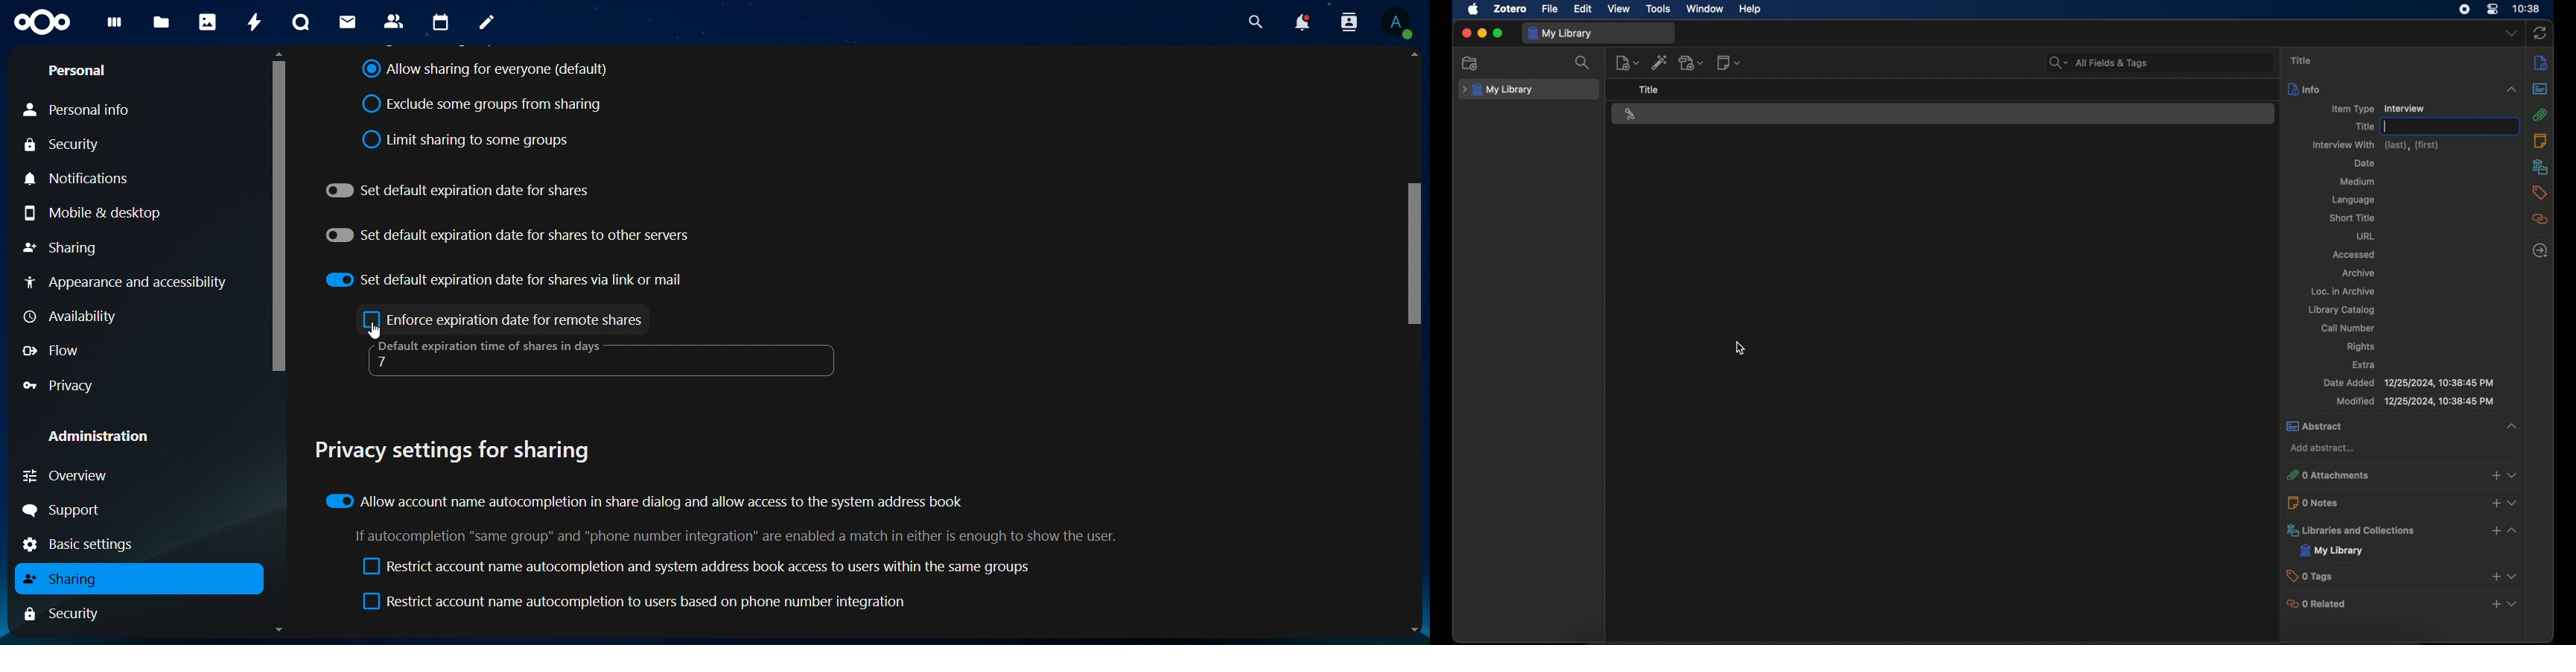 This screenshot has width=2576, height=672. I want to click on exclude somegroups from sharing, so click(486, 105).